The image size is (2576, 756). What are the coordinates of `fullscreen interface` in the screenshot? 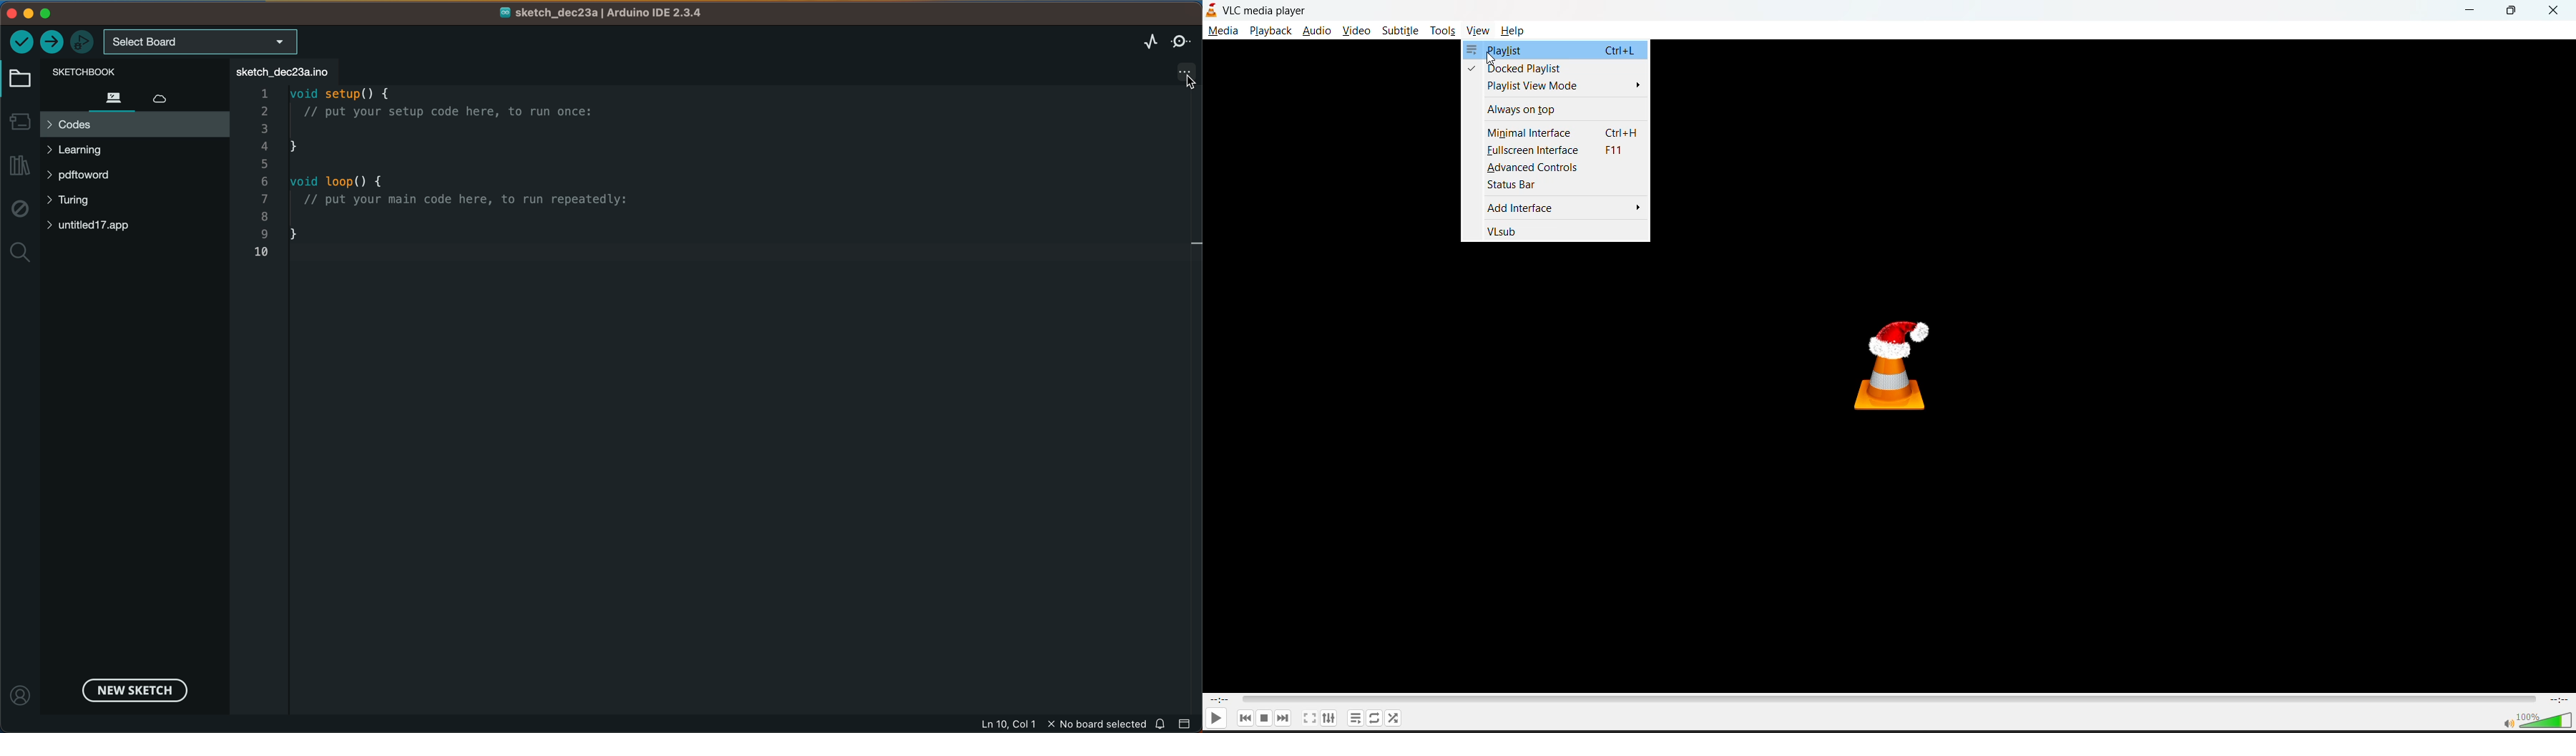 It's located at (1553, 151).